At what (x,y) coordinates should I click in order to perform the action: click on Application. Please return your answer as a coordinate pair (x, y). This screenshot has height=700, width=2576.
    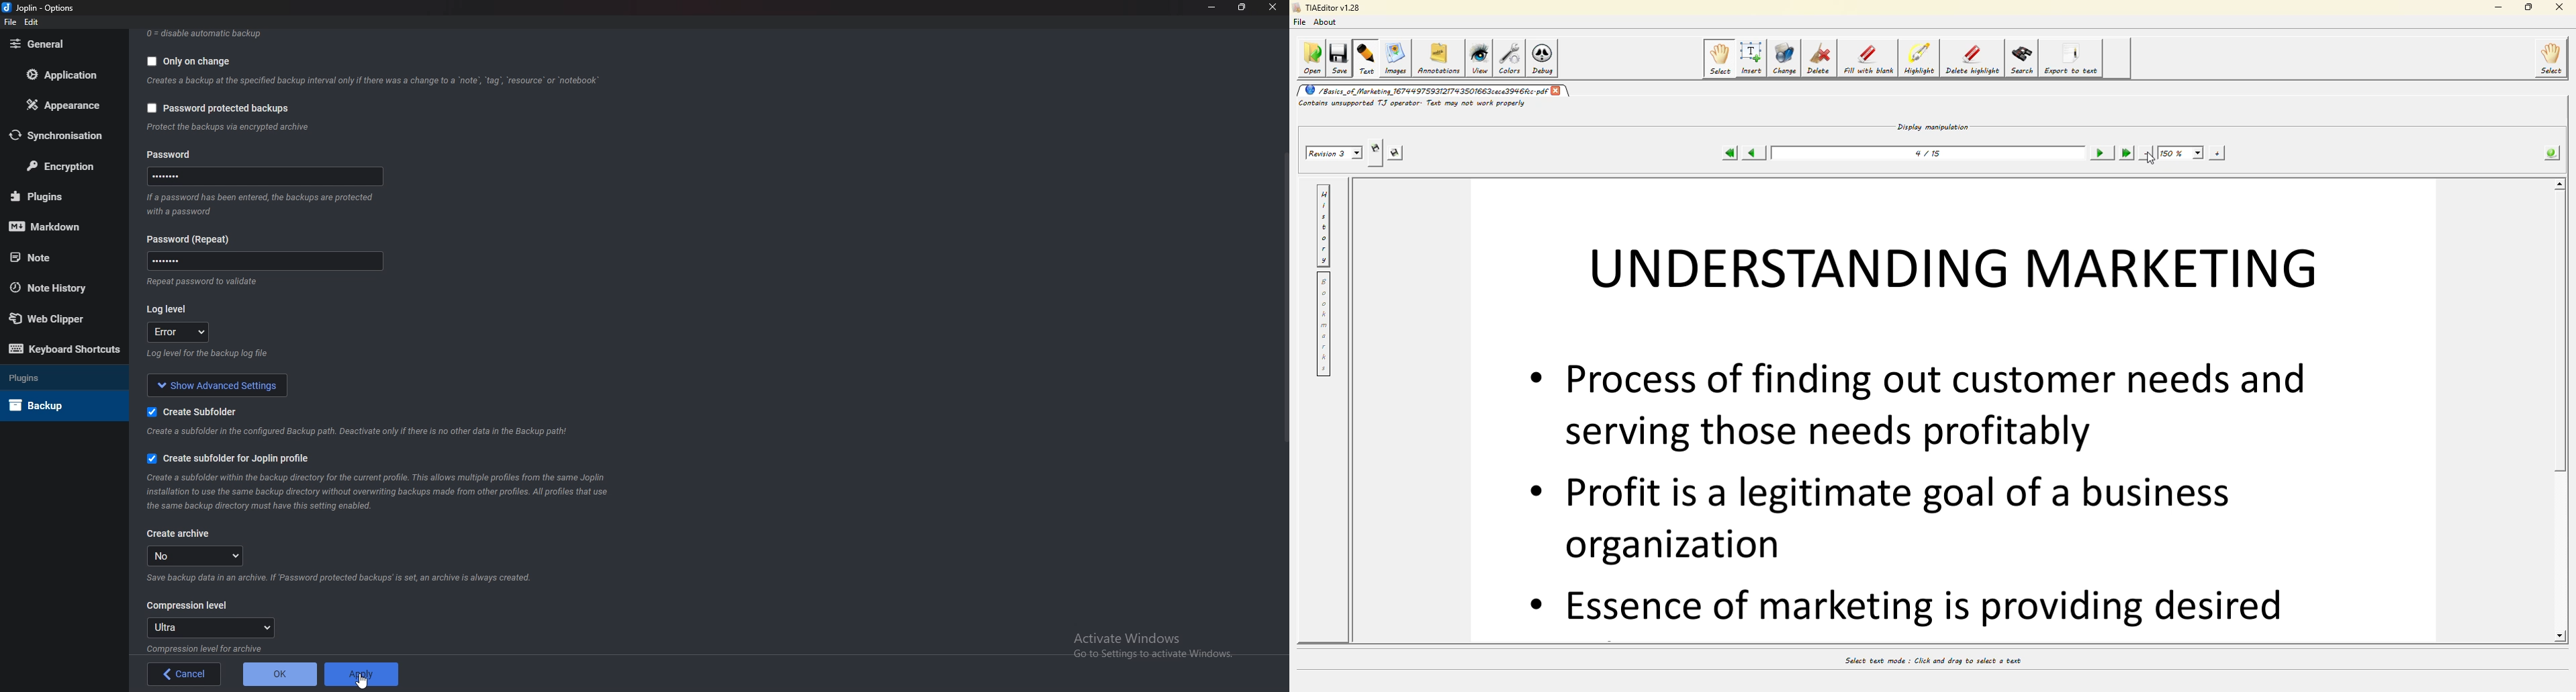
    Looking at the image, I should click on (64, 74).